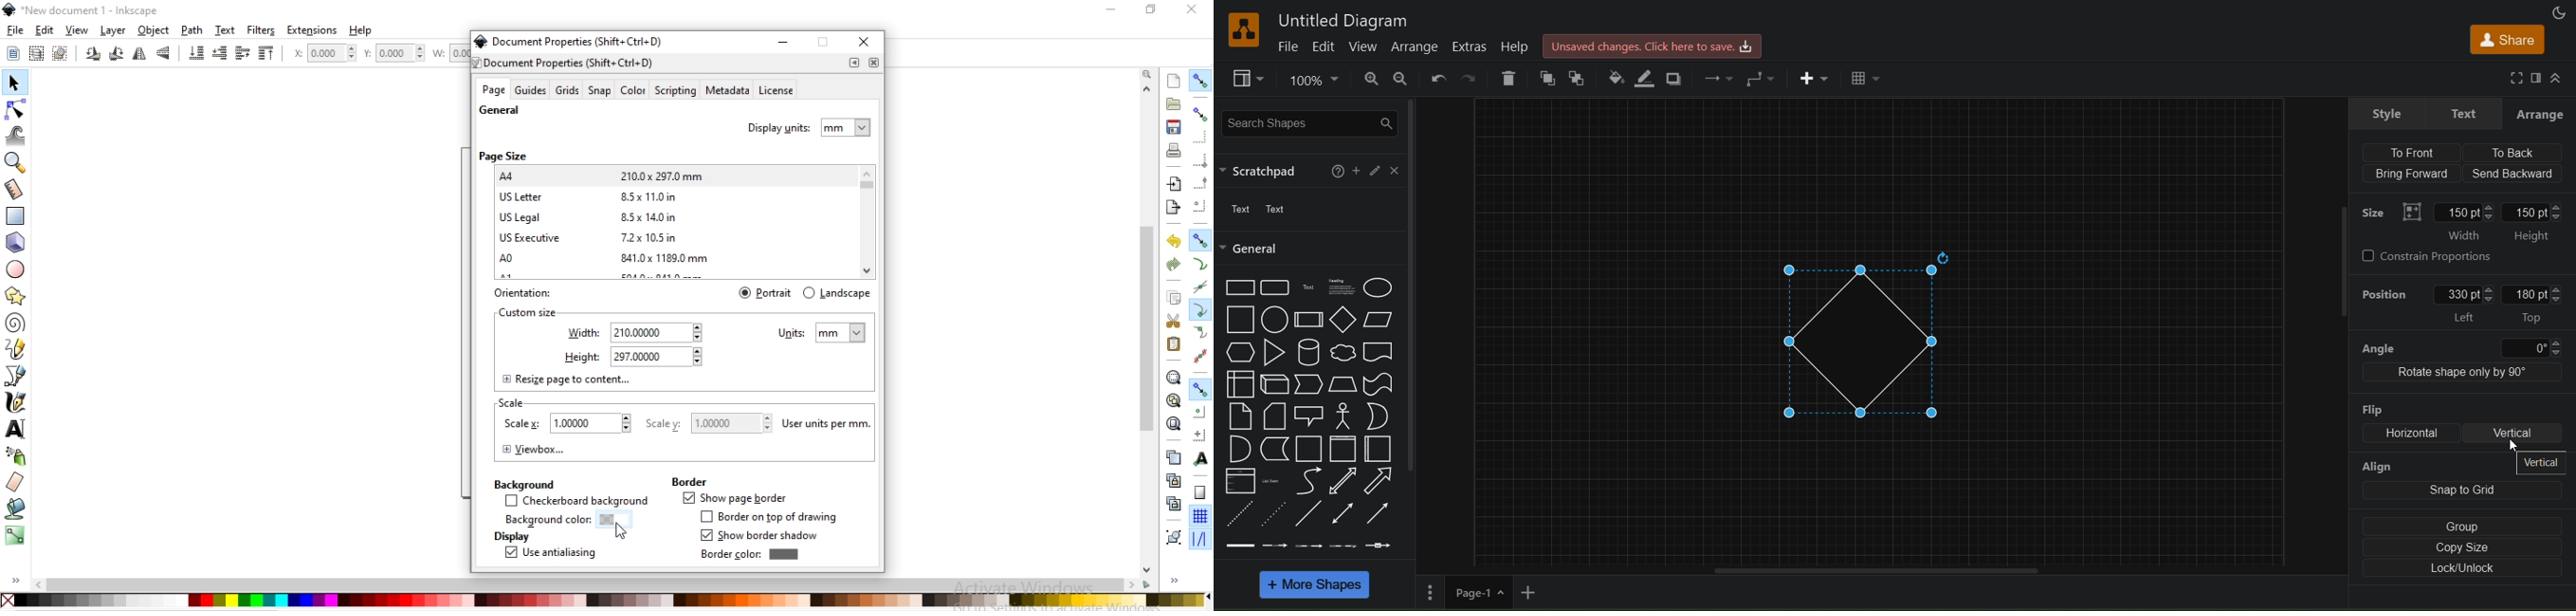  Describe the element at coordinates (312, 31) in the screenshot. I see `extensions` at that location.